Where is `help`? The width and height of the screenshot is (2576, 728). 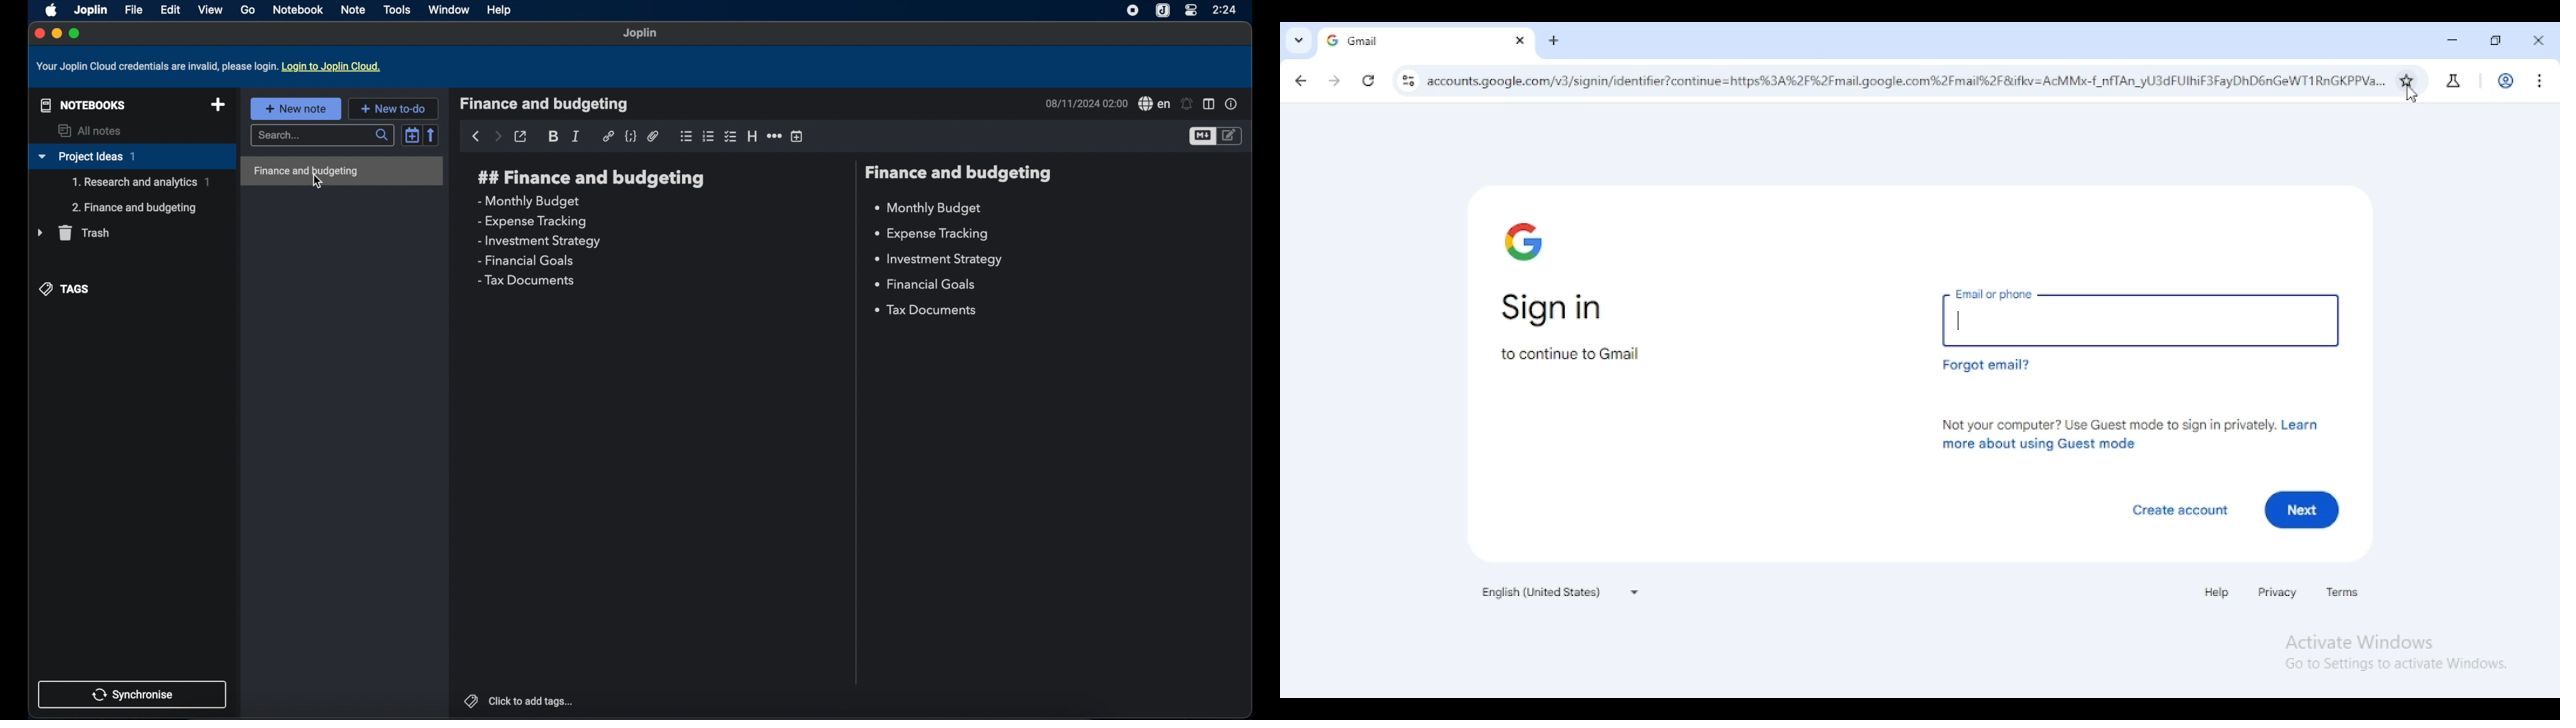
help is located at coordinates (2217, 592).